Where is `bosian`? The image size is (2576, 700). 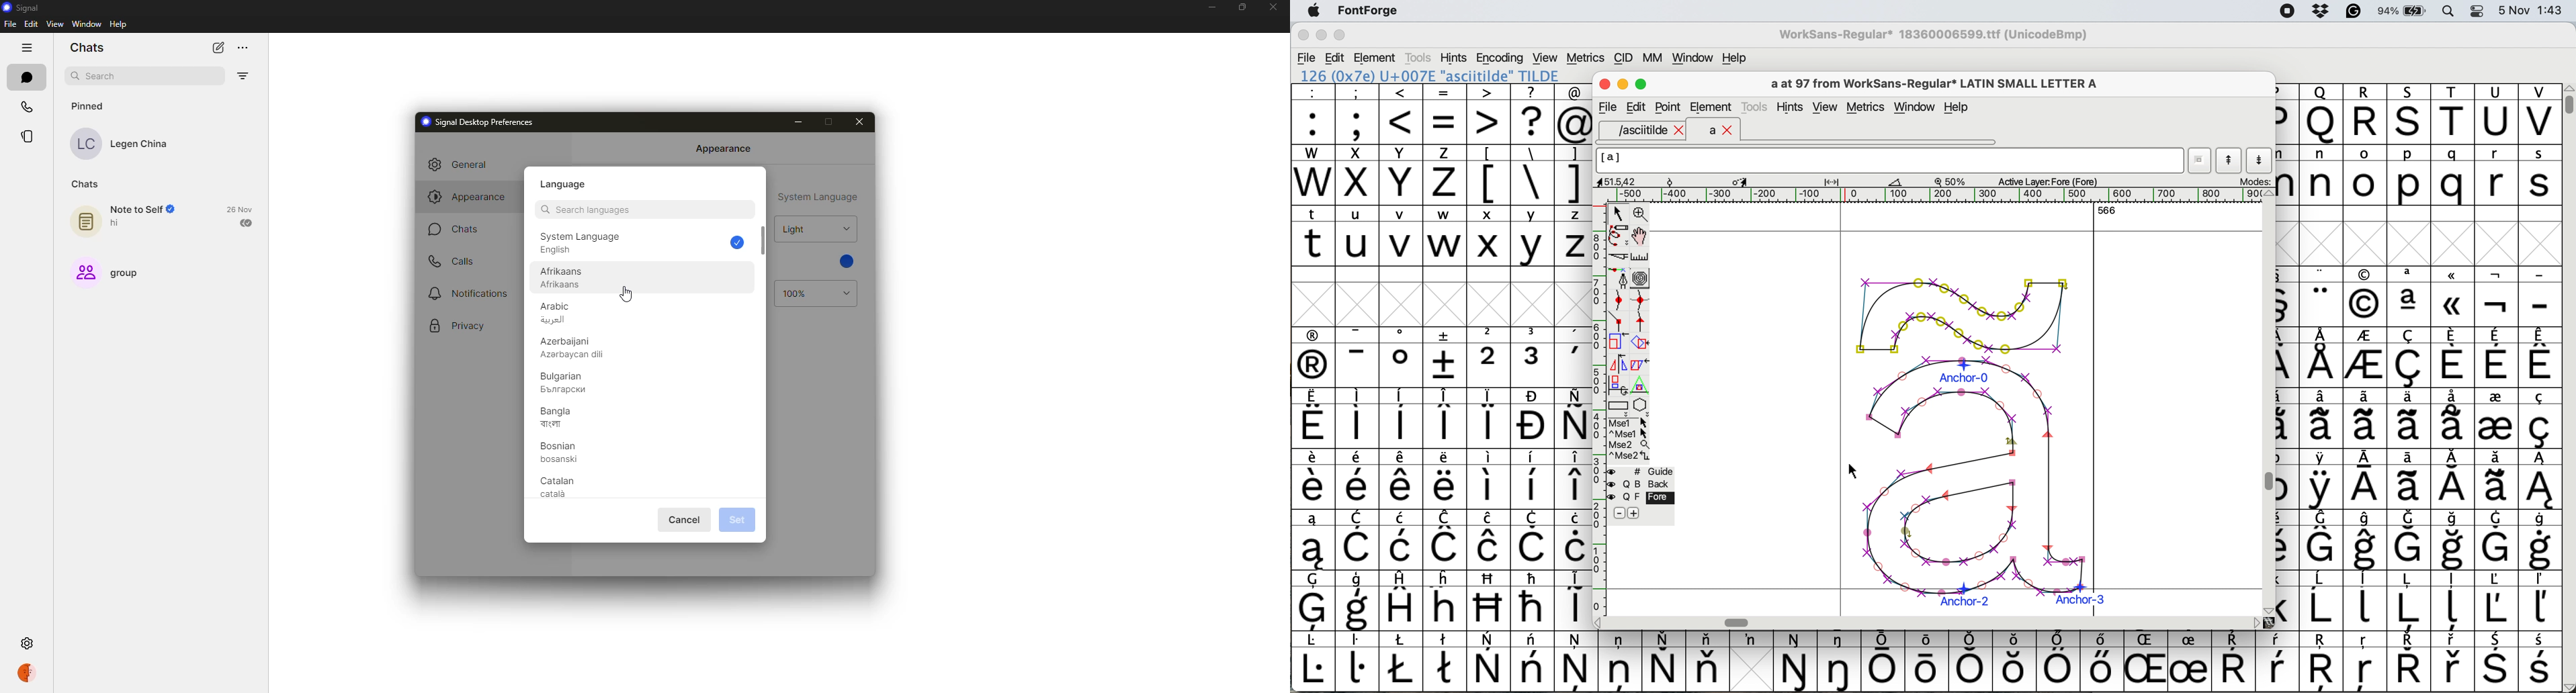
bosian is located at coordinates (560, 453).